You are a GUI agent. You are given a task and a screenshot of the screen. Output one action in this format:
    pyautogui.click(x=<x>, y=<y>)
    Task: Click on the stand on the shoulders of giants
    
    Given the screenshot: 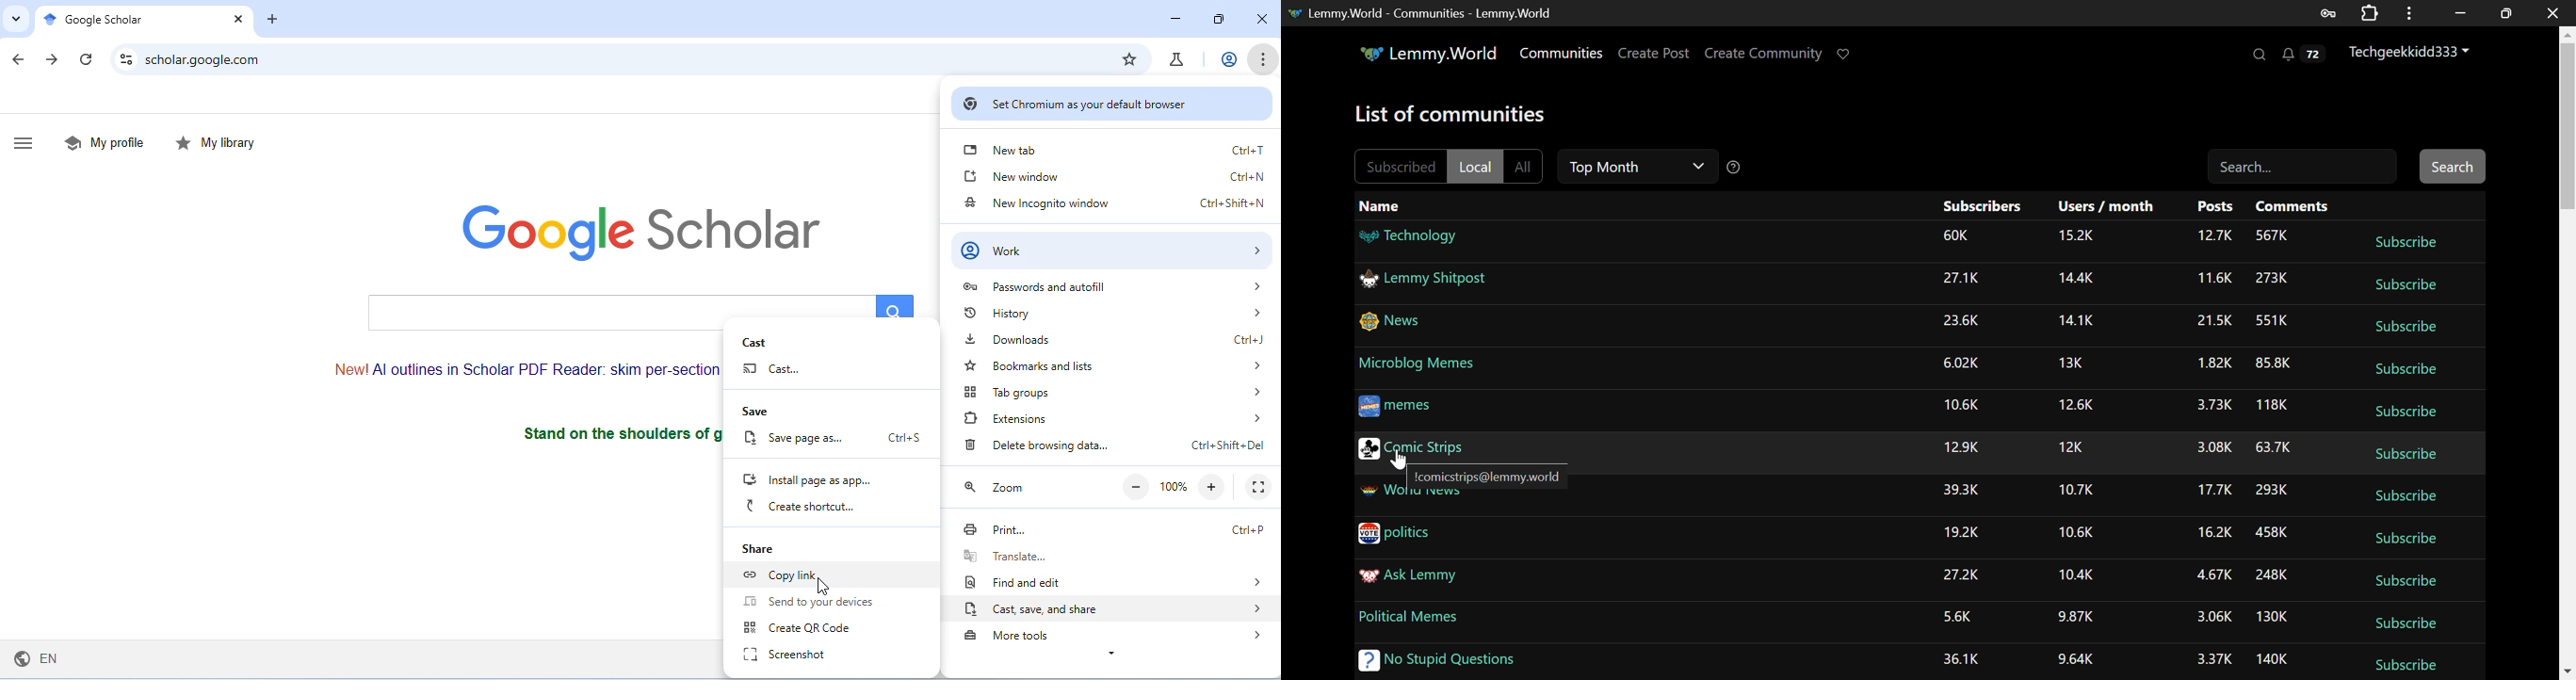 What is the action you would take?
    pyautogui.click(x=616, y=432)
    